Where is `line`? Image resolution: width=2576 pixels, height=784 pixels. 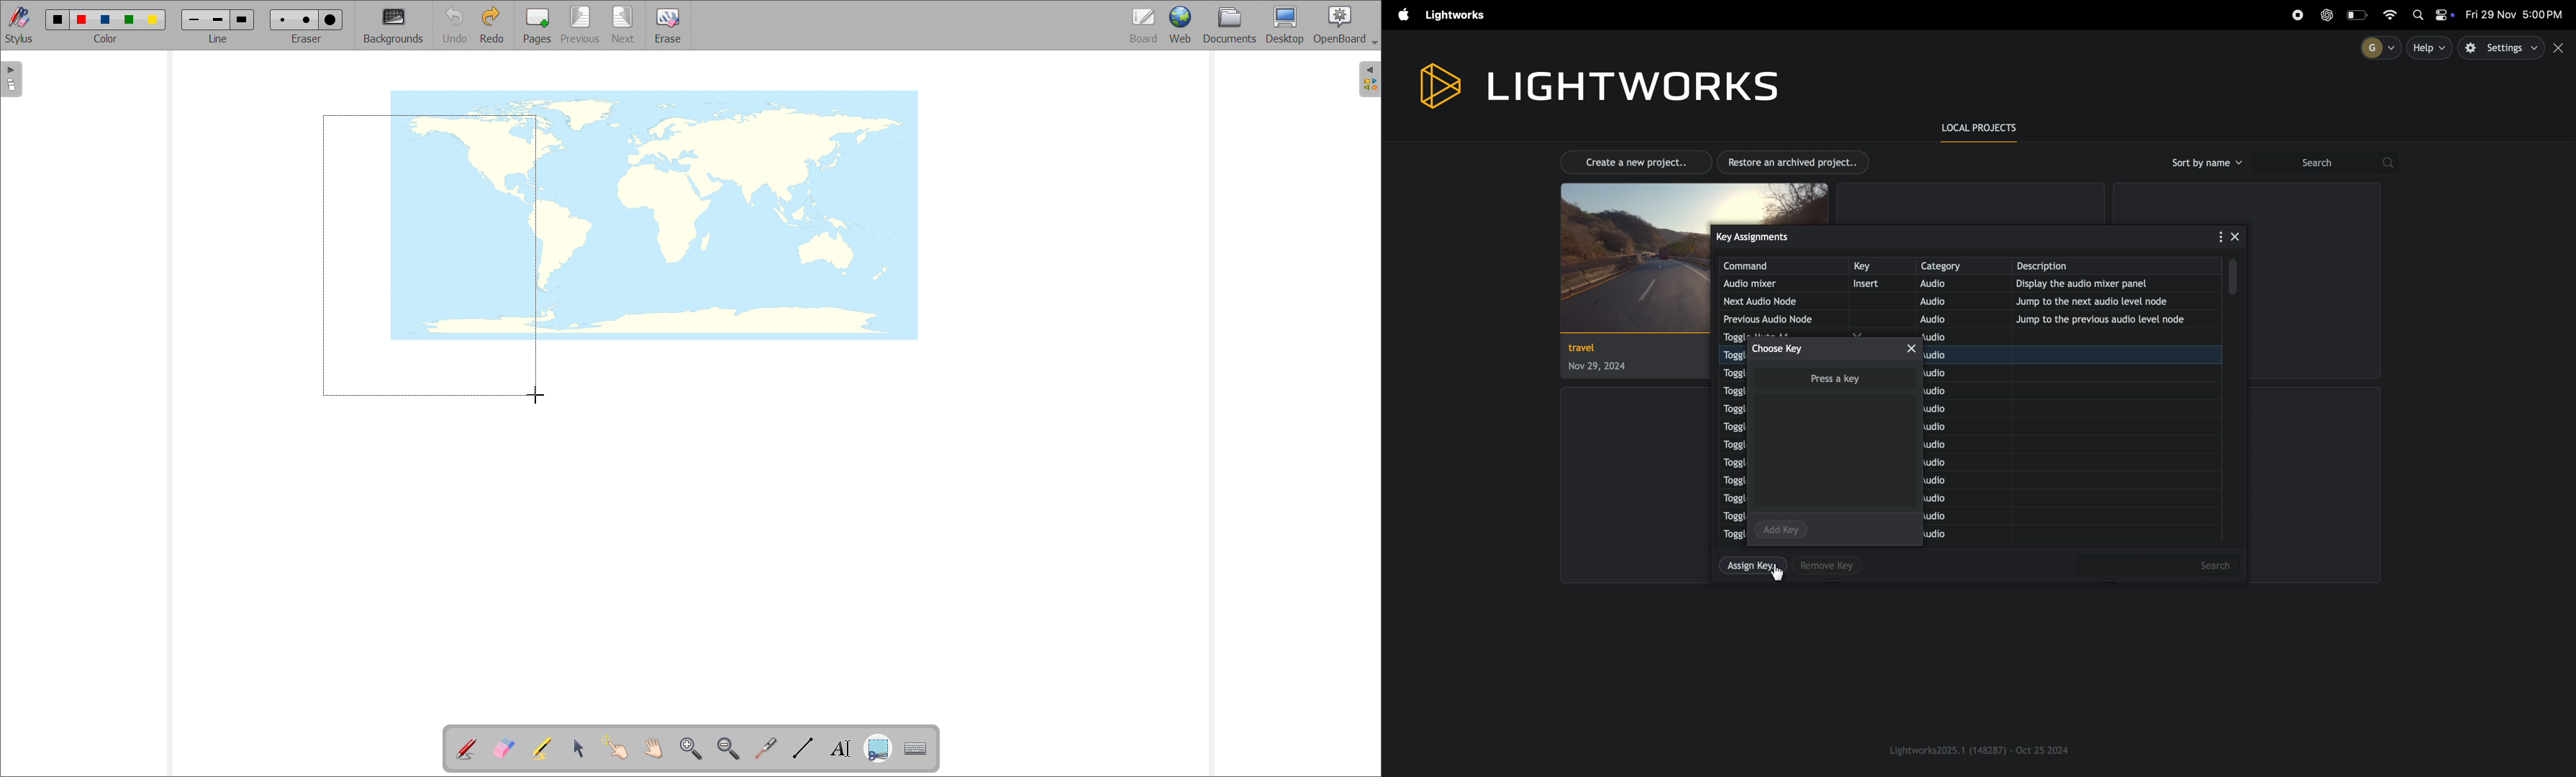 line is located at coordinates (218, 38).